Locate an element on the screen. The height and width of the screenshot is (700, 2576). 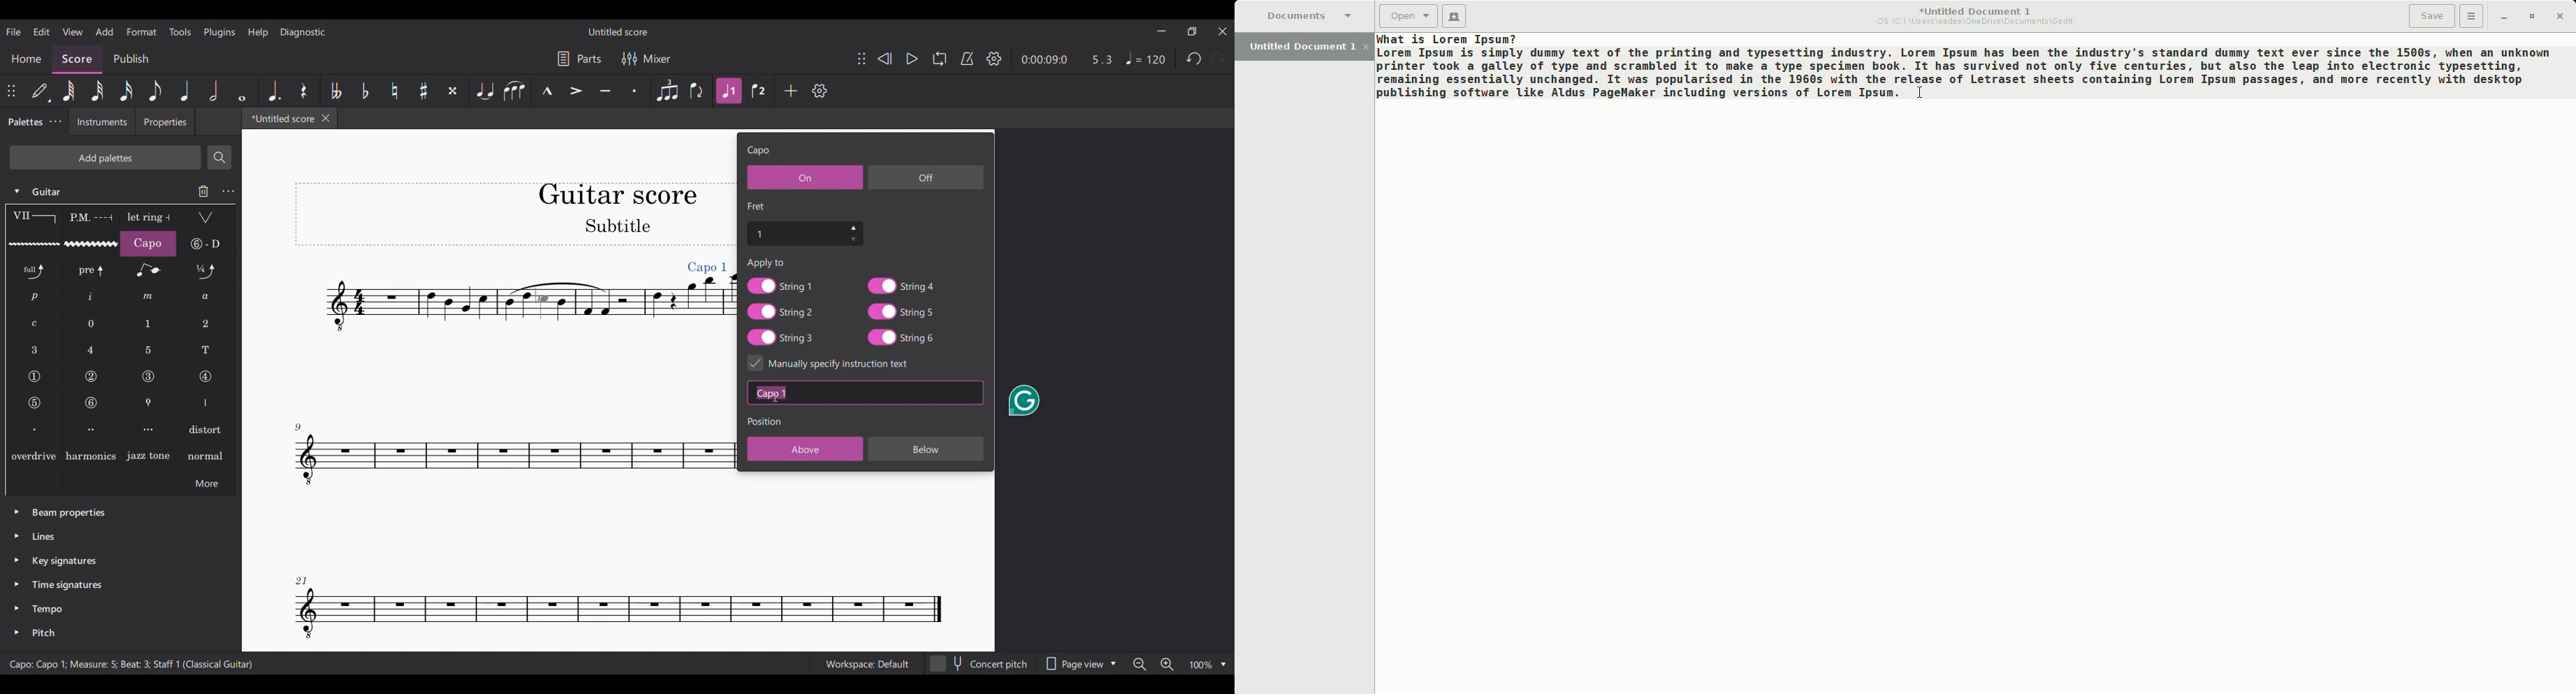
Off is located at coordinates (926, 177).